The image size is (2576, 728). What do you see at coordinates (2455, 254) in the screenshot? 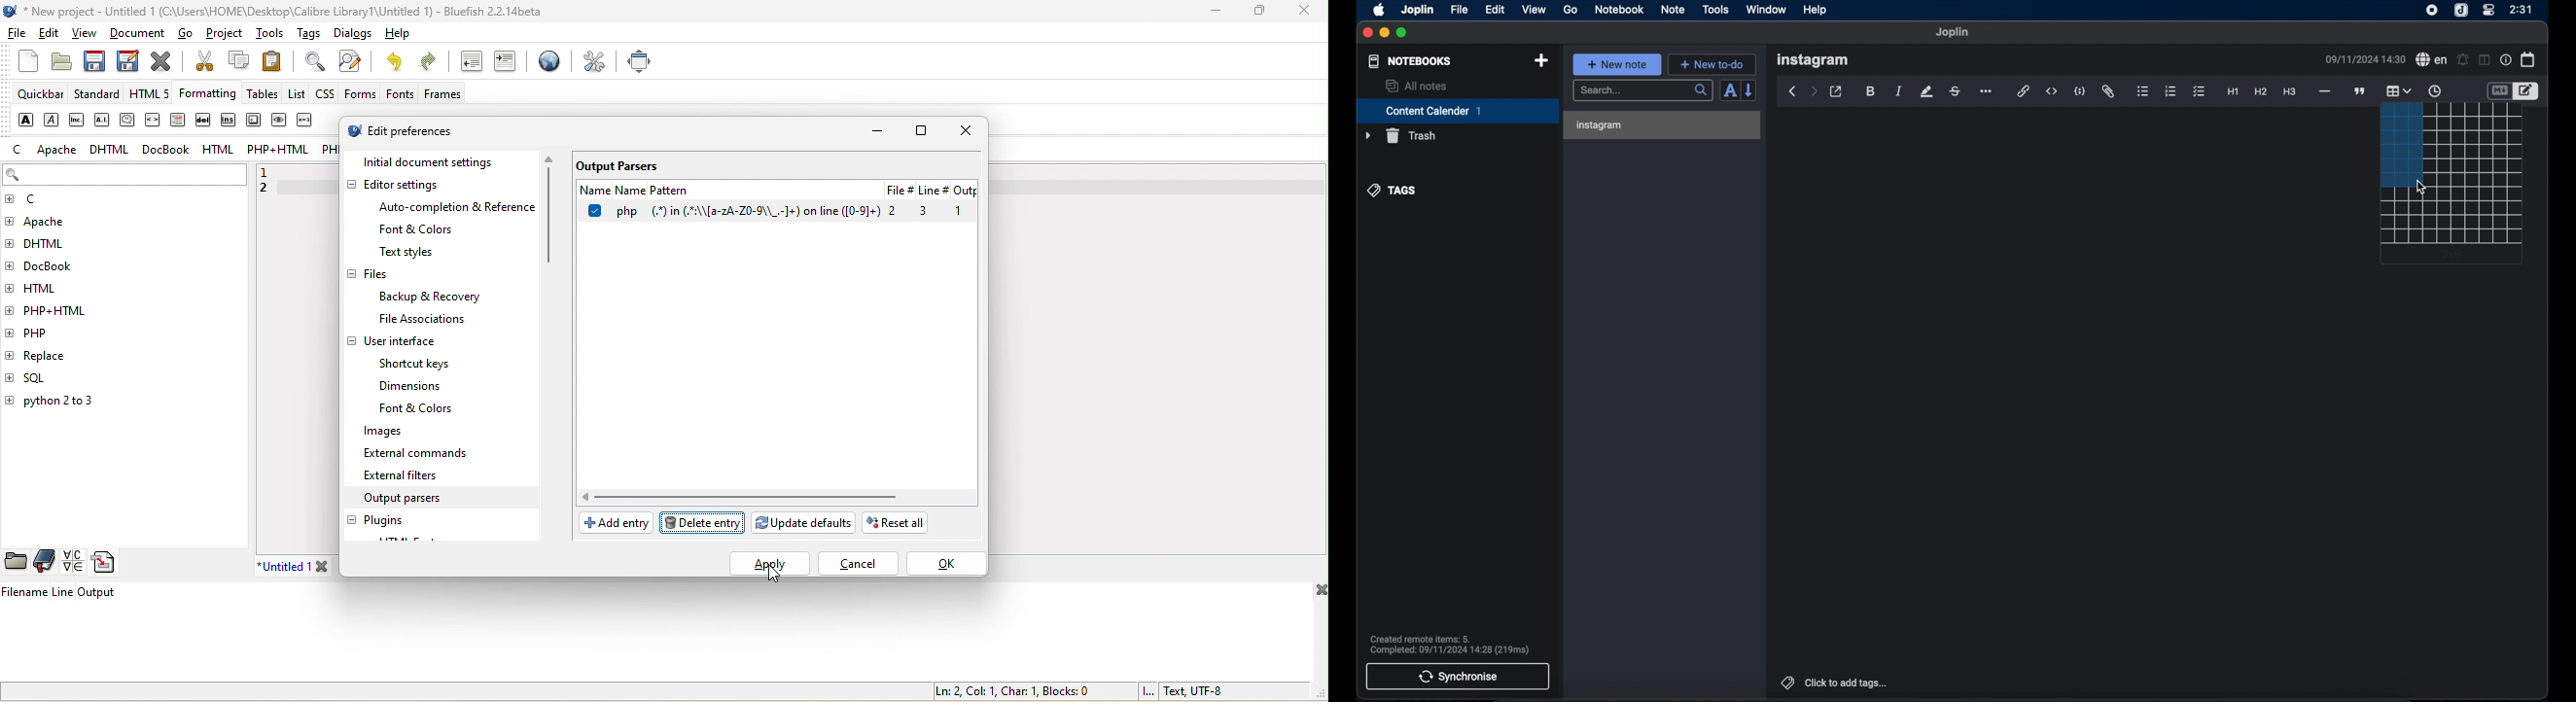
I see `3 x 6` at bounding box center [2455, 254].